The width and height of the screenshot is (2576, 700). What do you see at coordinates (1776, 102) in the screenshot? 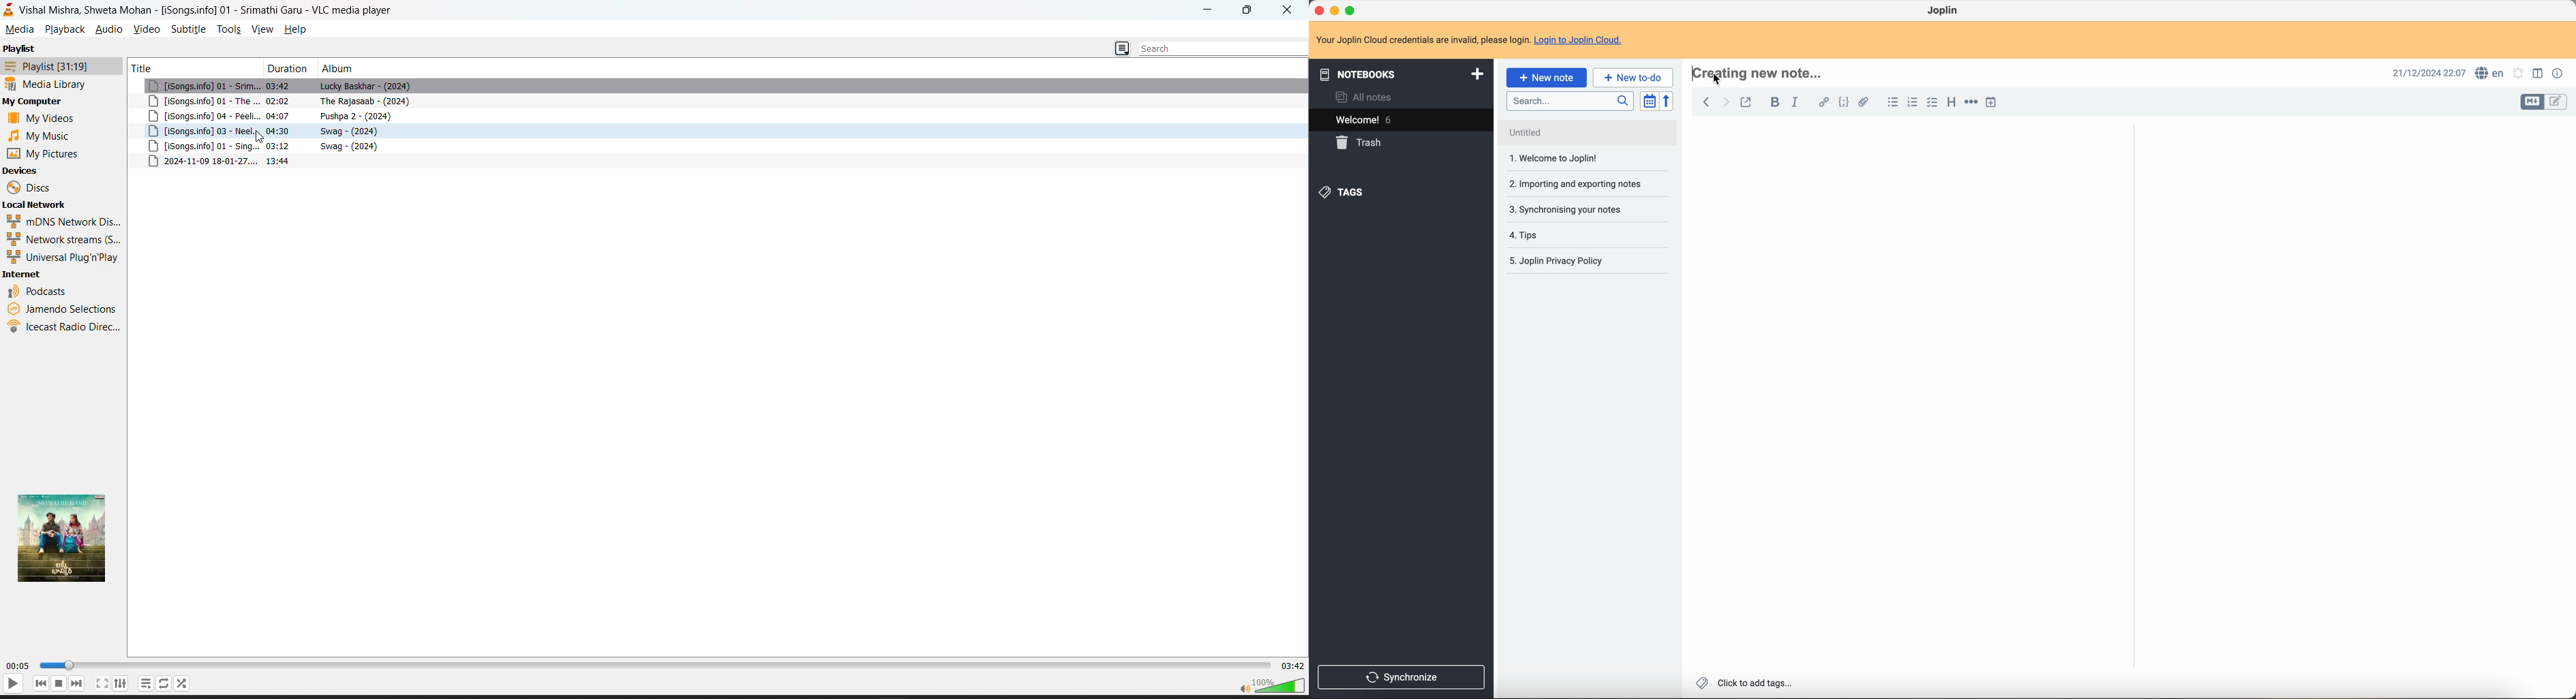
I see `bold` at bounding box center [1776, 102].